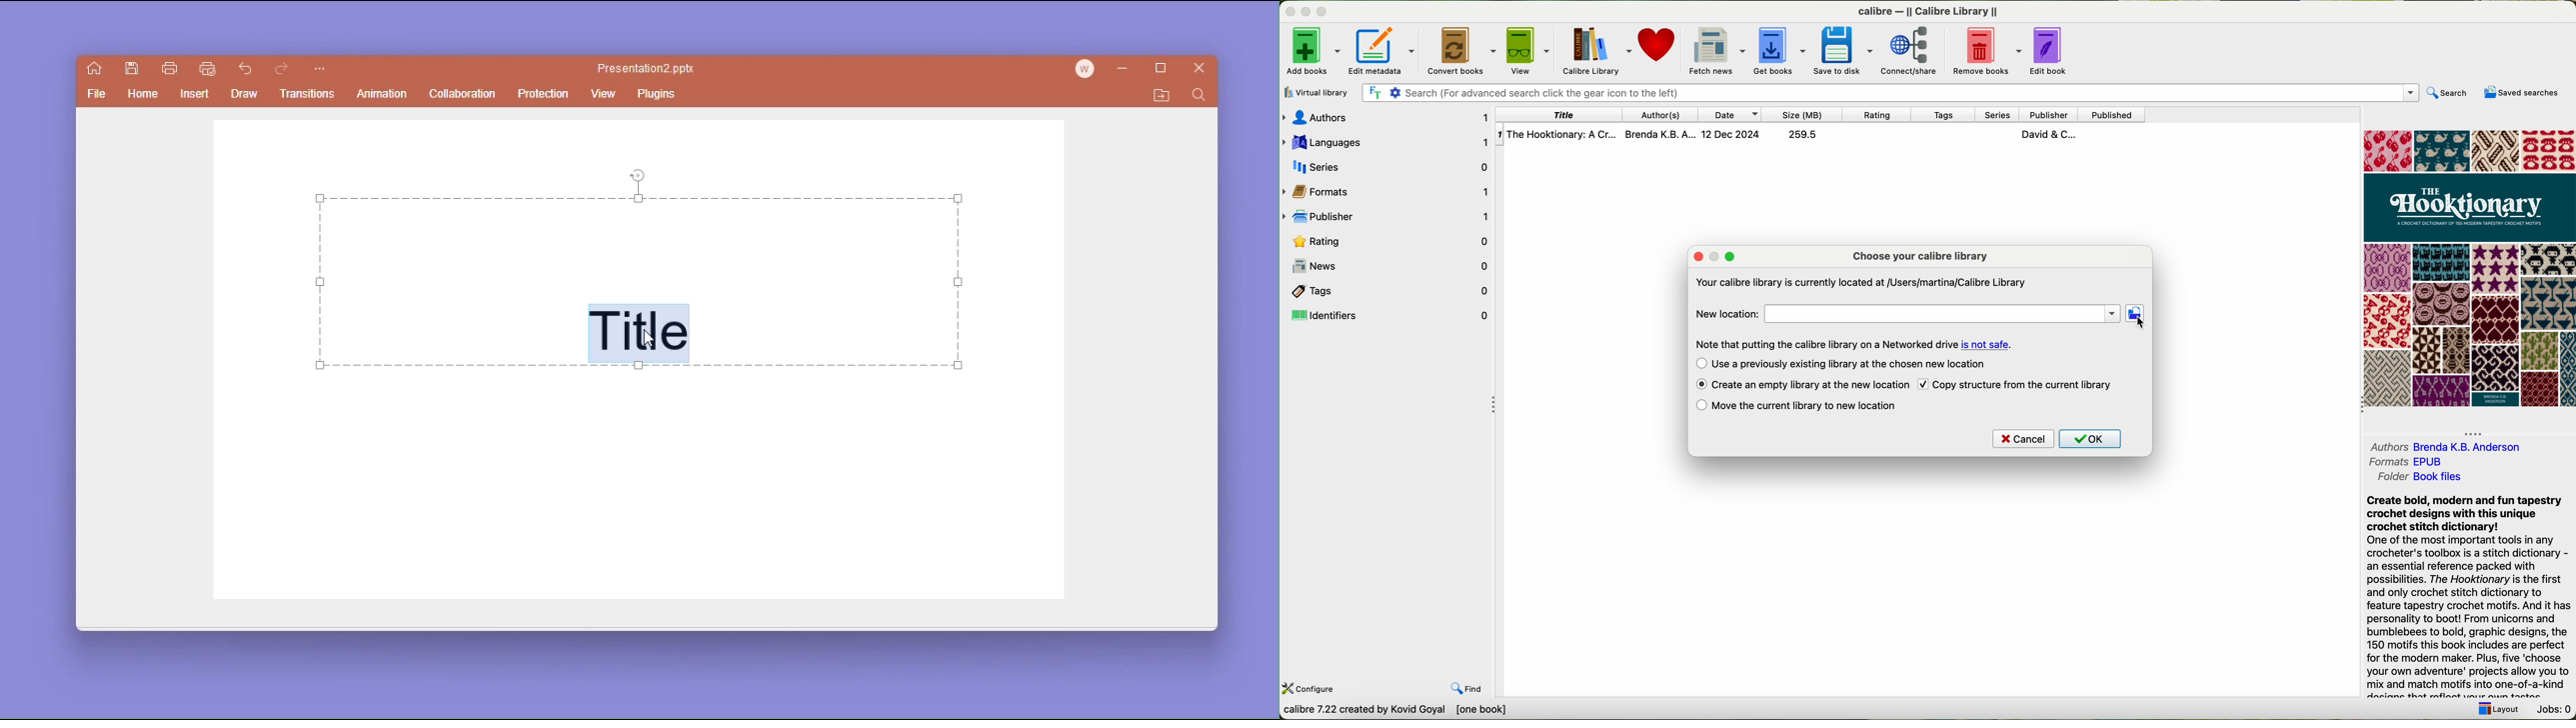 The image size is (2576, 728). I want to click on edit metadata, so click(1382, 51).